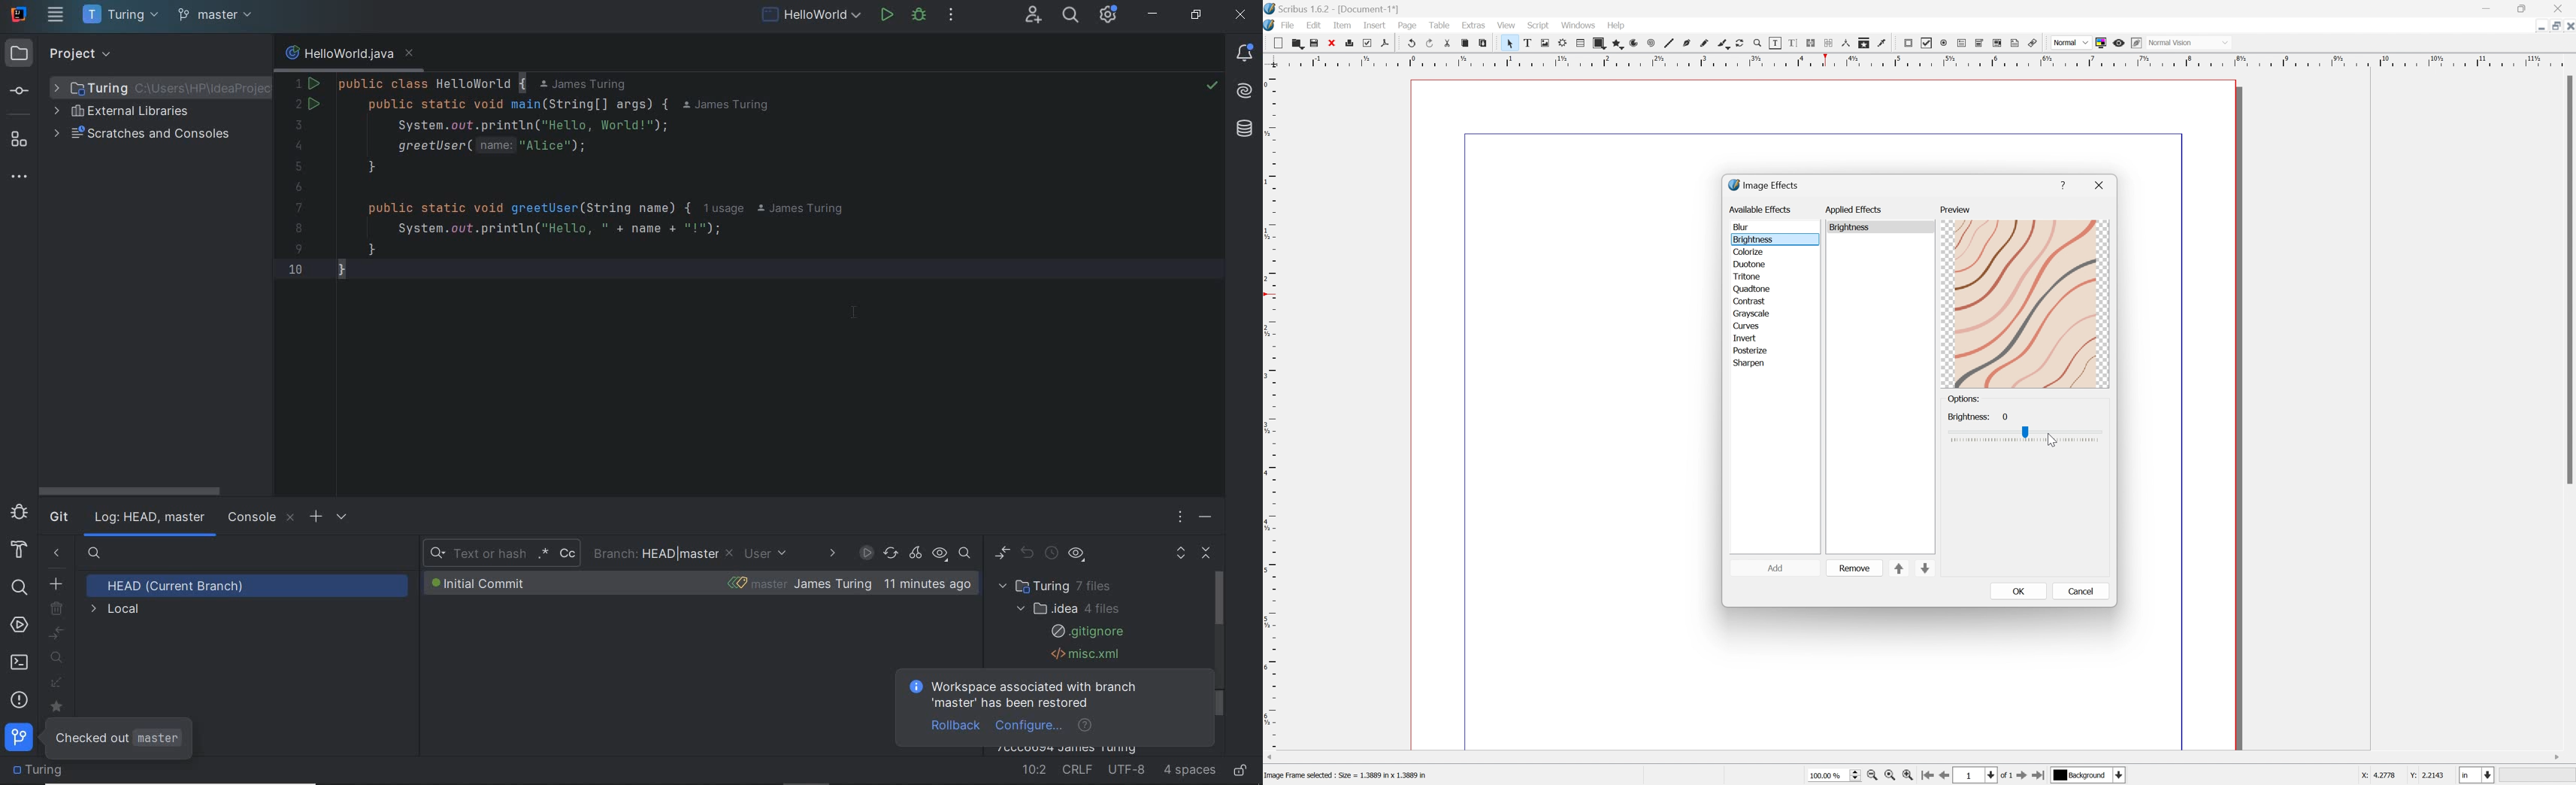  I want to click on options, so click(228, 55).